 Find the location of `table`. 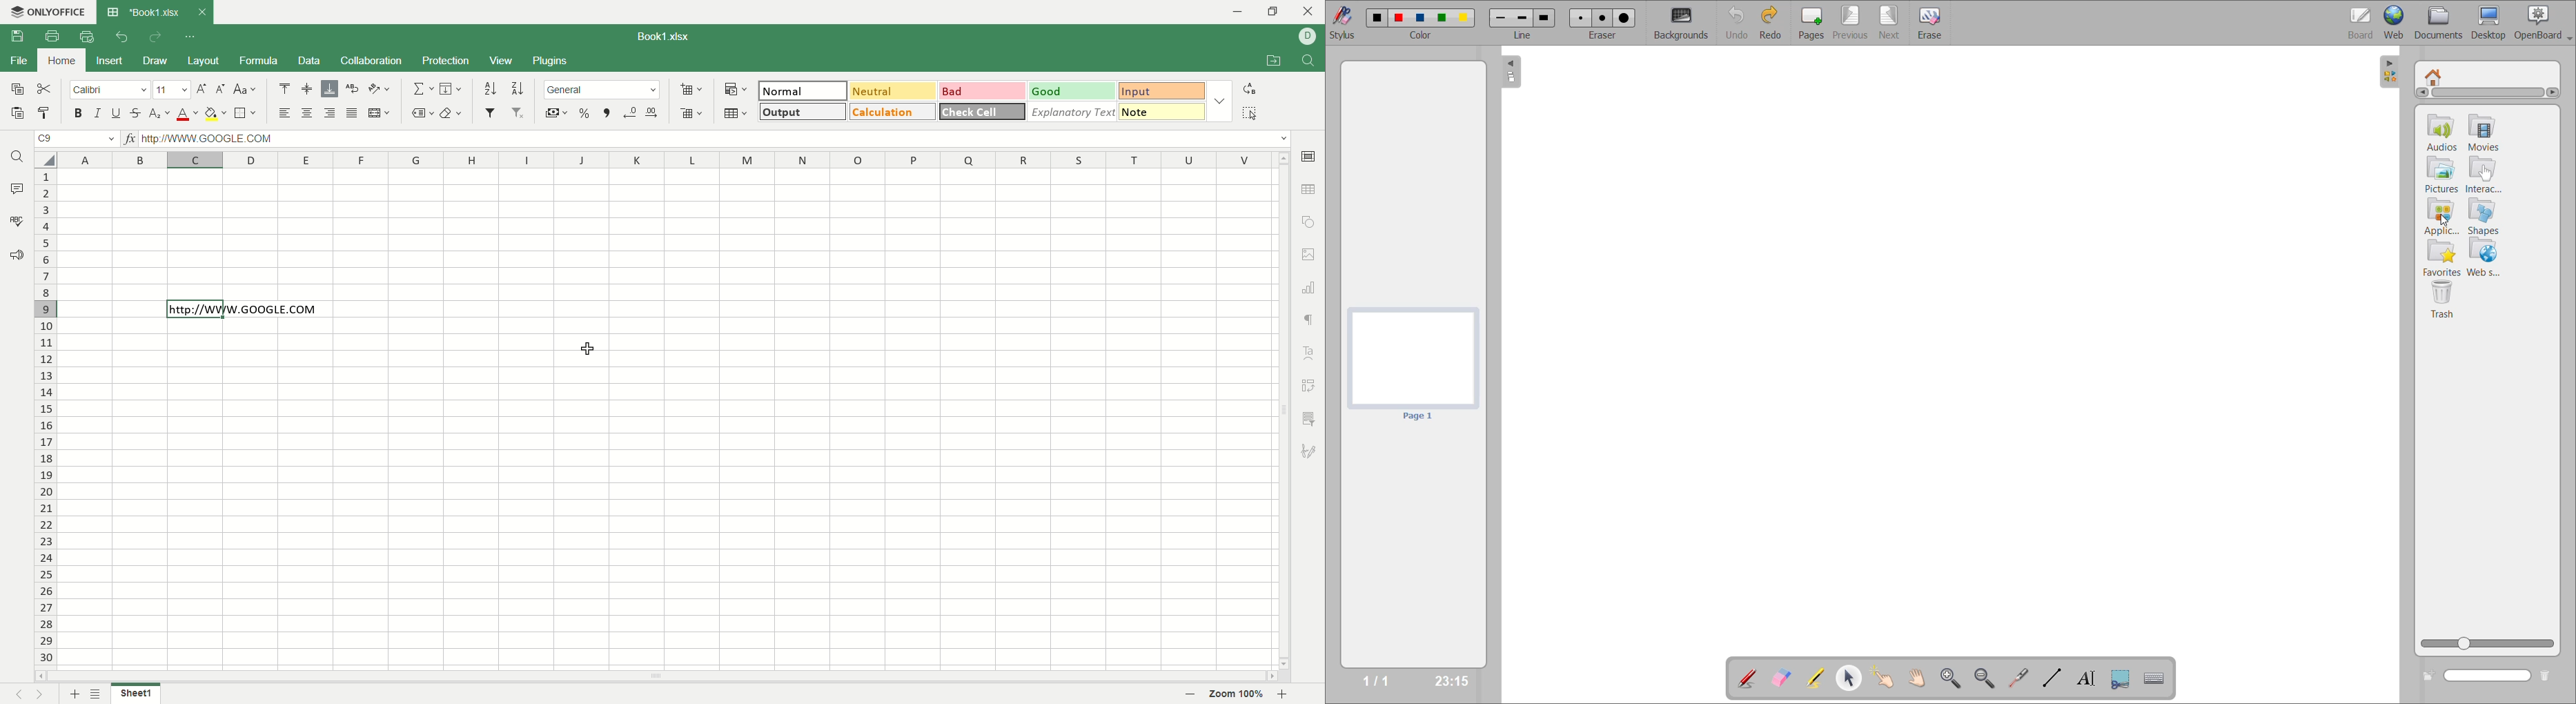

table is located at coordinates (736, 113).